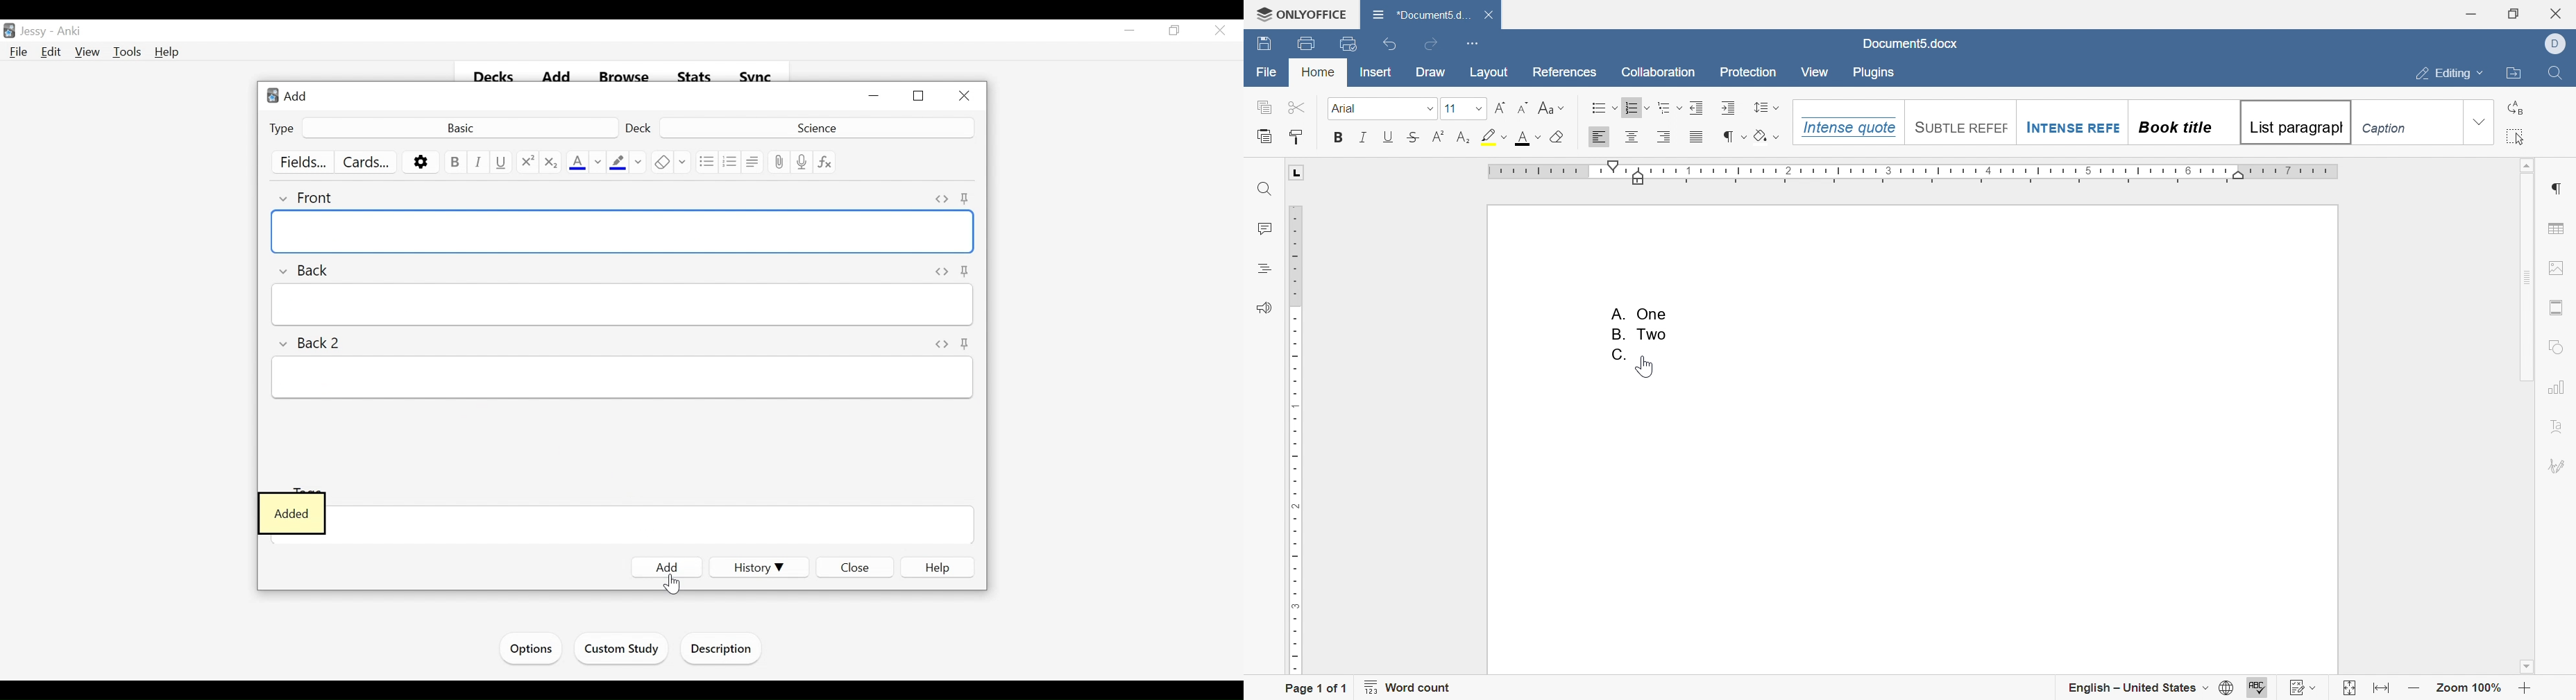 The height and width of the screenshot is (700, 2576). Describe the element at coordinates (1263, 269) in the screenshot. I see `headings` at that location.